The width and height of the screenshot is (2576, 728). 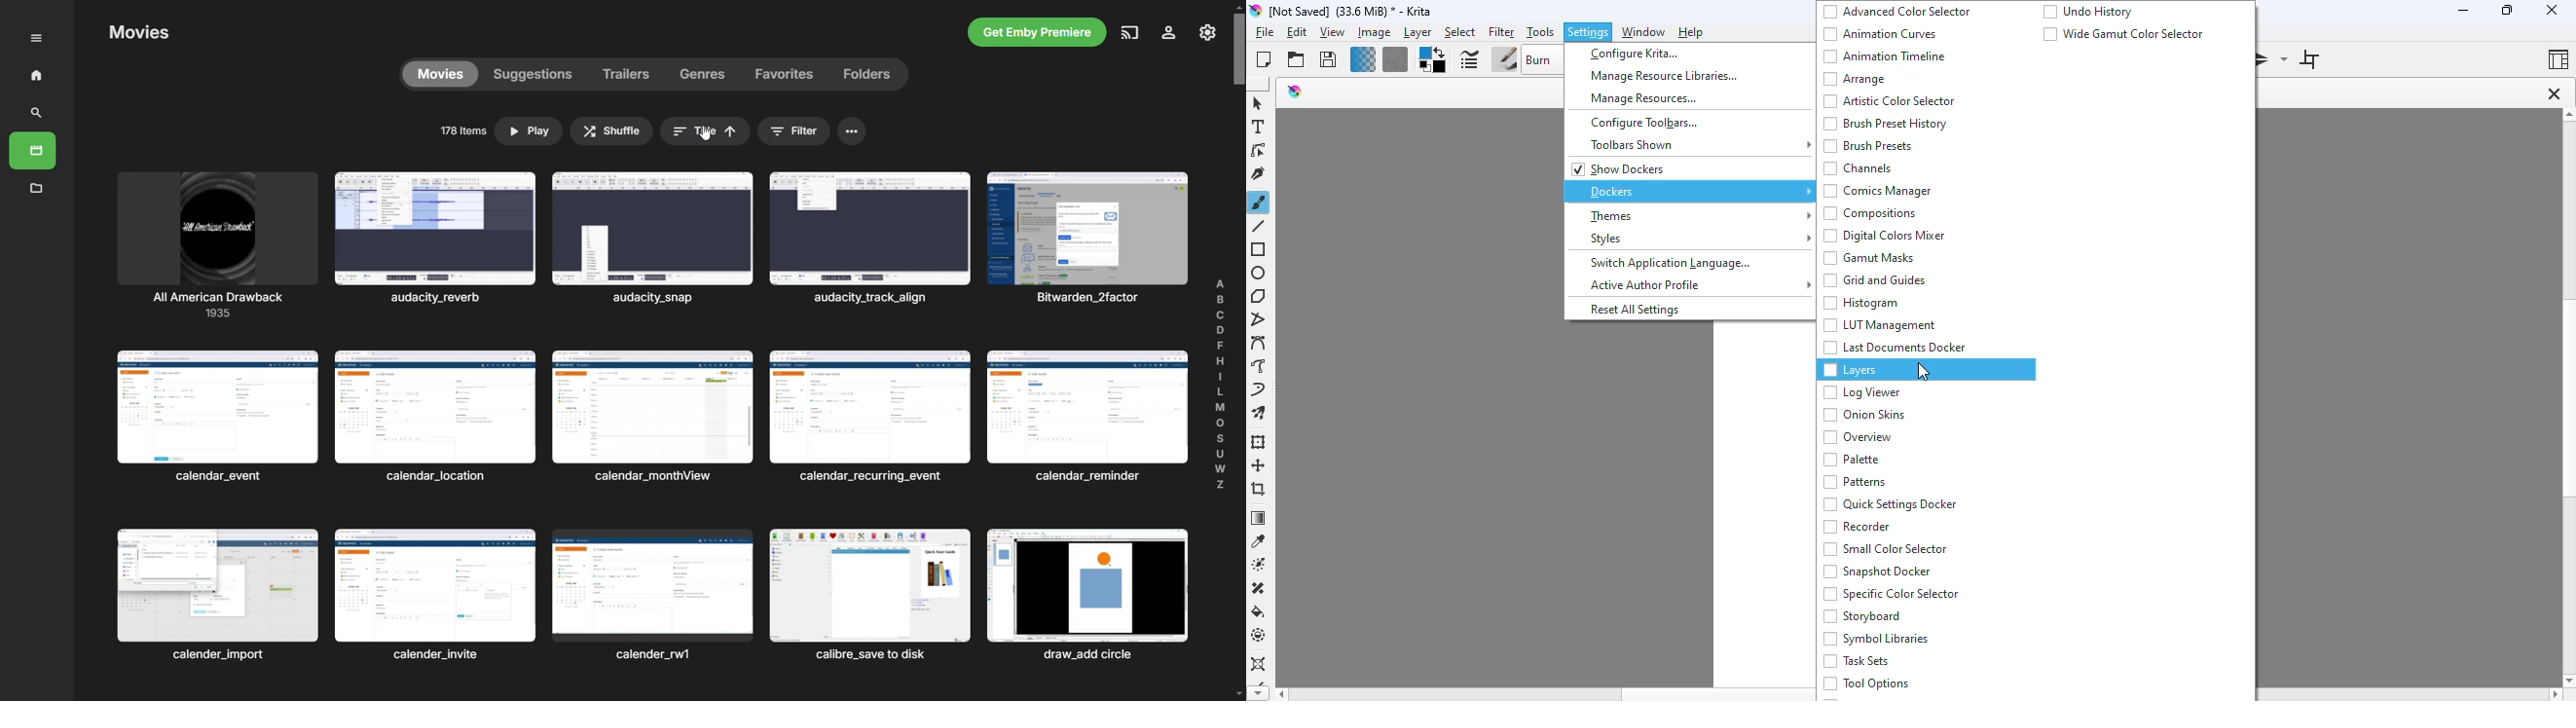 I want to click on calligraphy, so click(x=1259, y=173).